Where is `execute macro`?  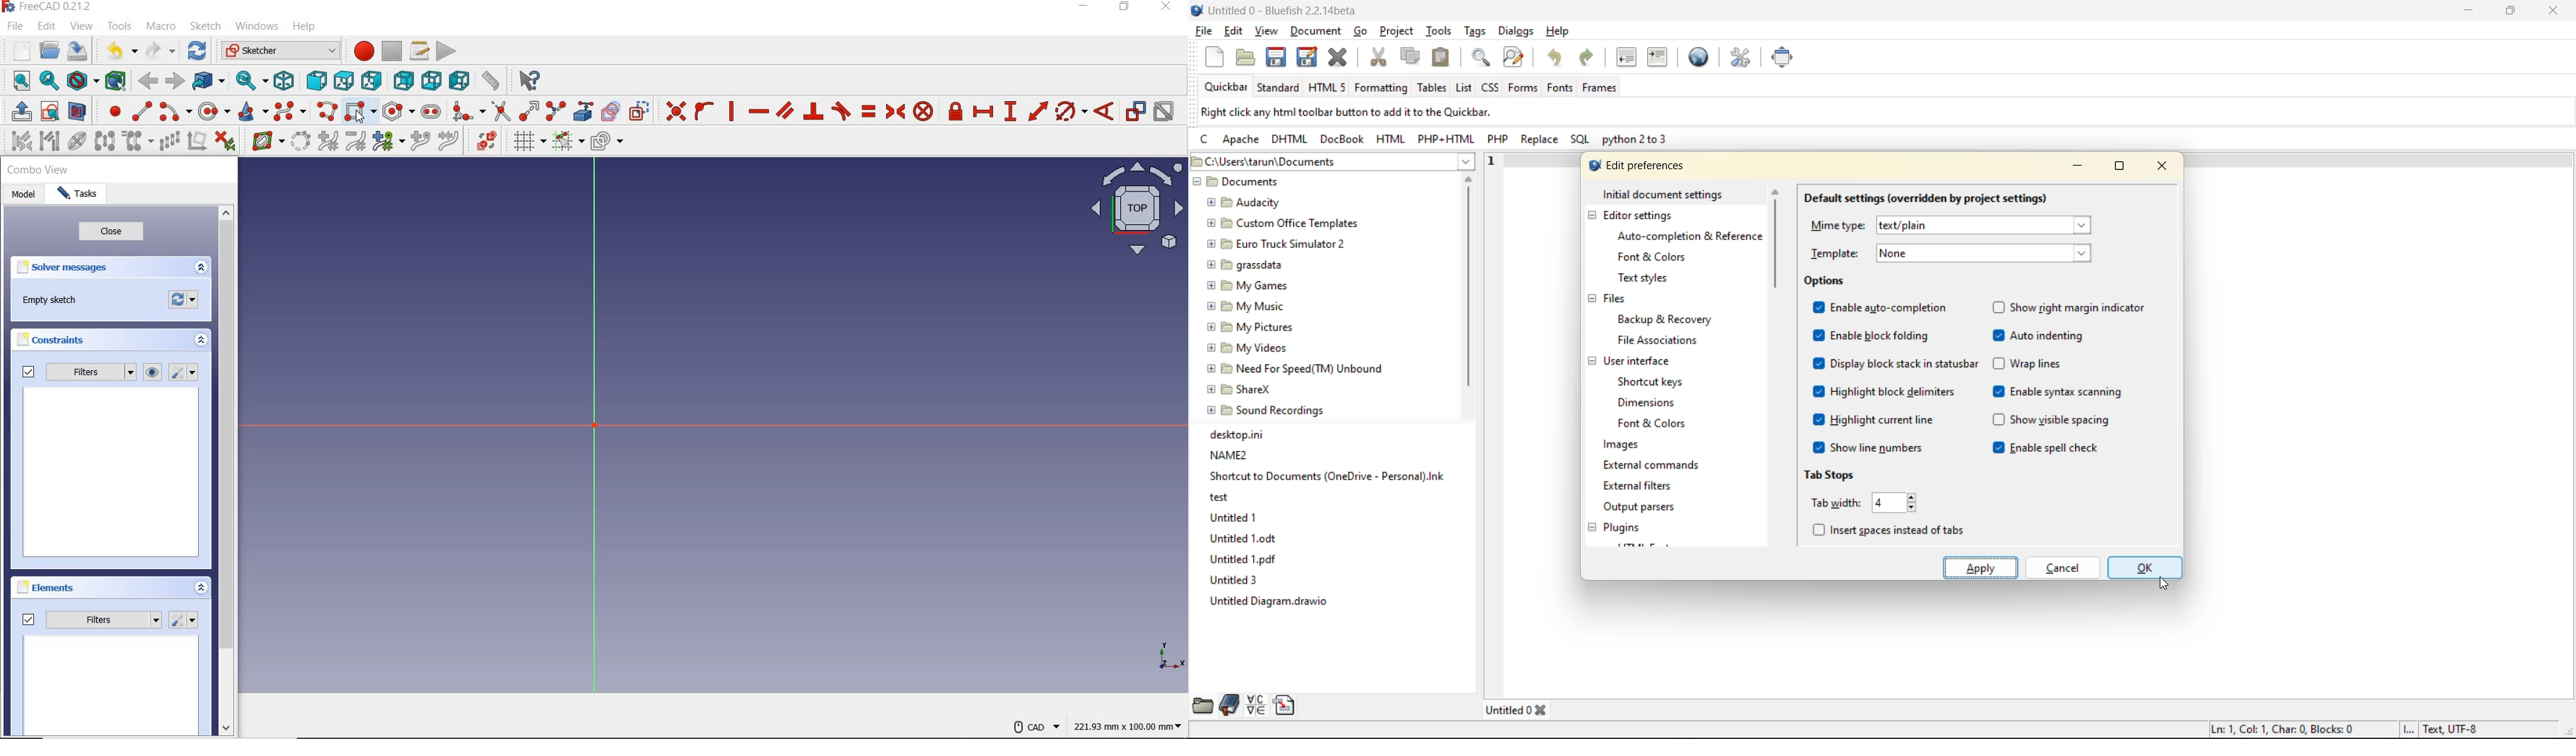
execute macro is located at coordinates (446, 51).